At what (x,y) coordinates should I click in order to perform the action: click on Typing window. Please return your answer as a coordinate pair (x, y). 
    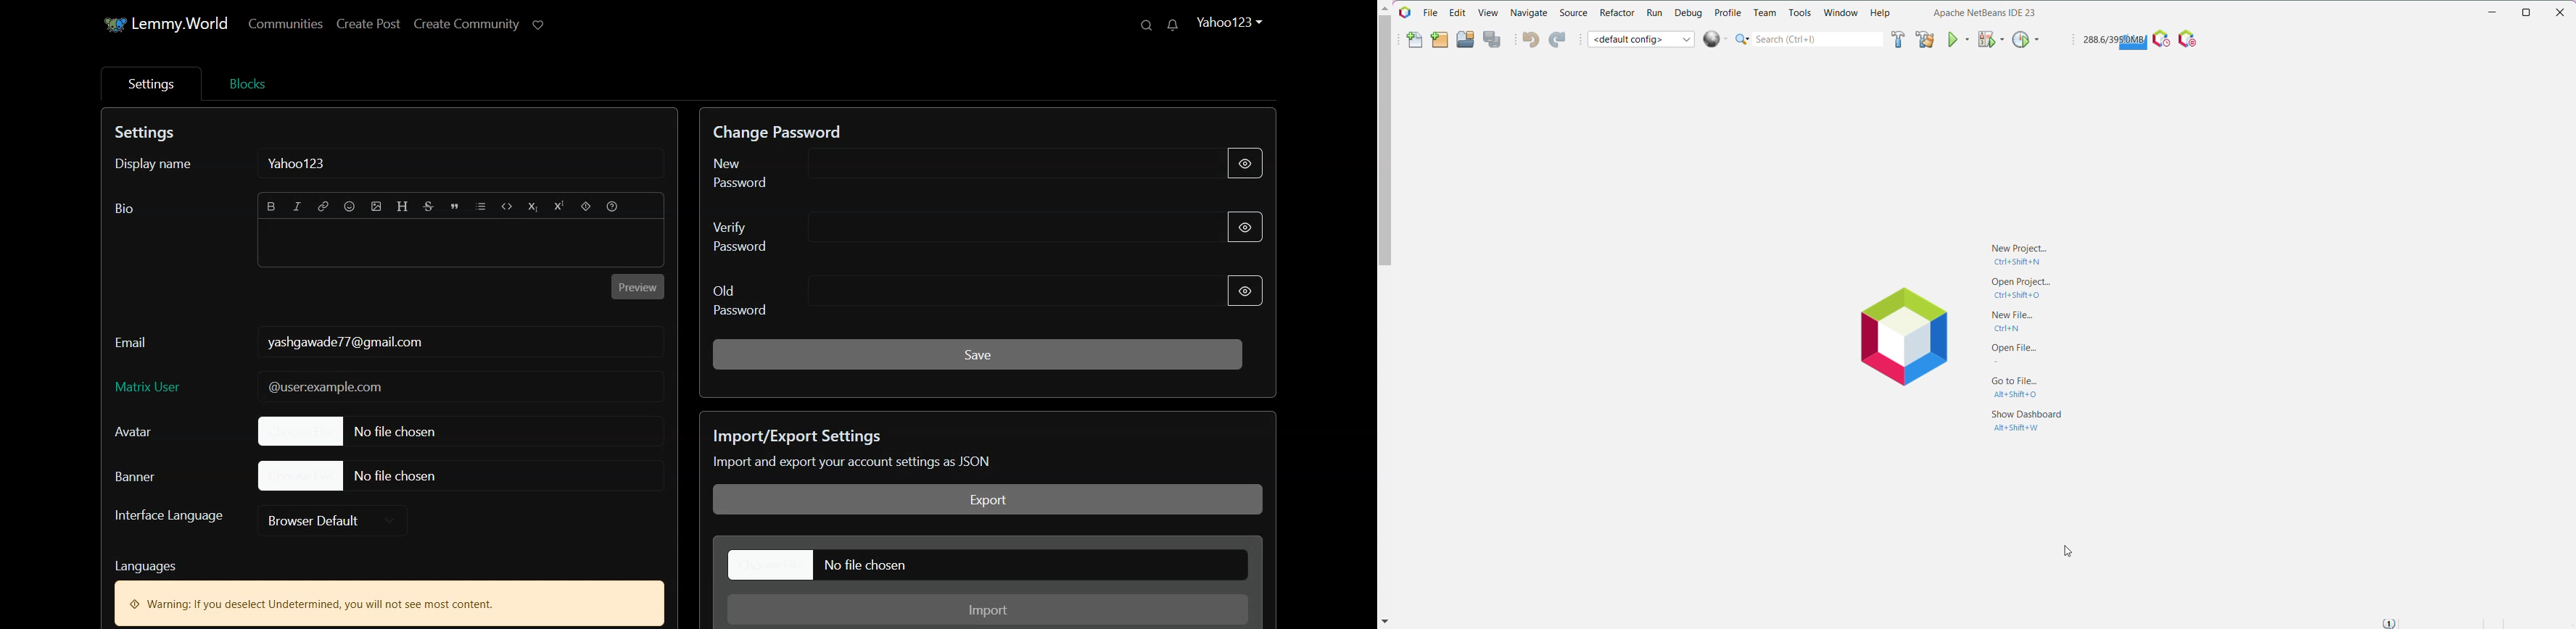
    Looking at the image, I should click on (461, 246).